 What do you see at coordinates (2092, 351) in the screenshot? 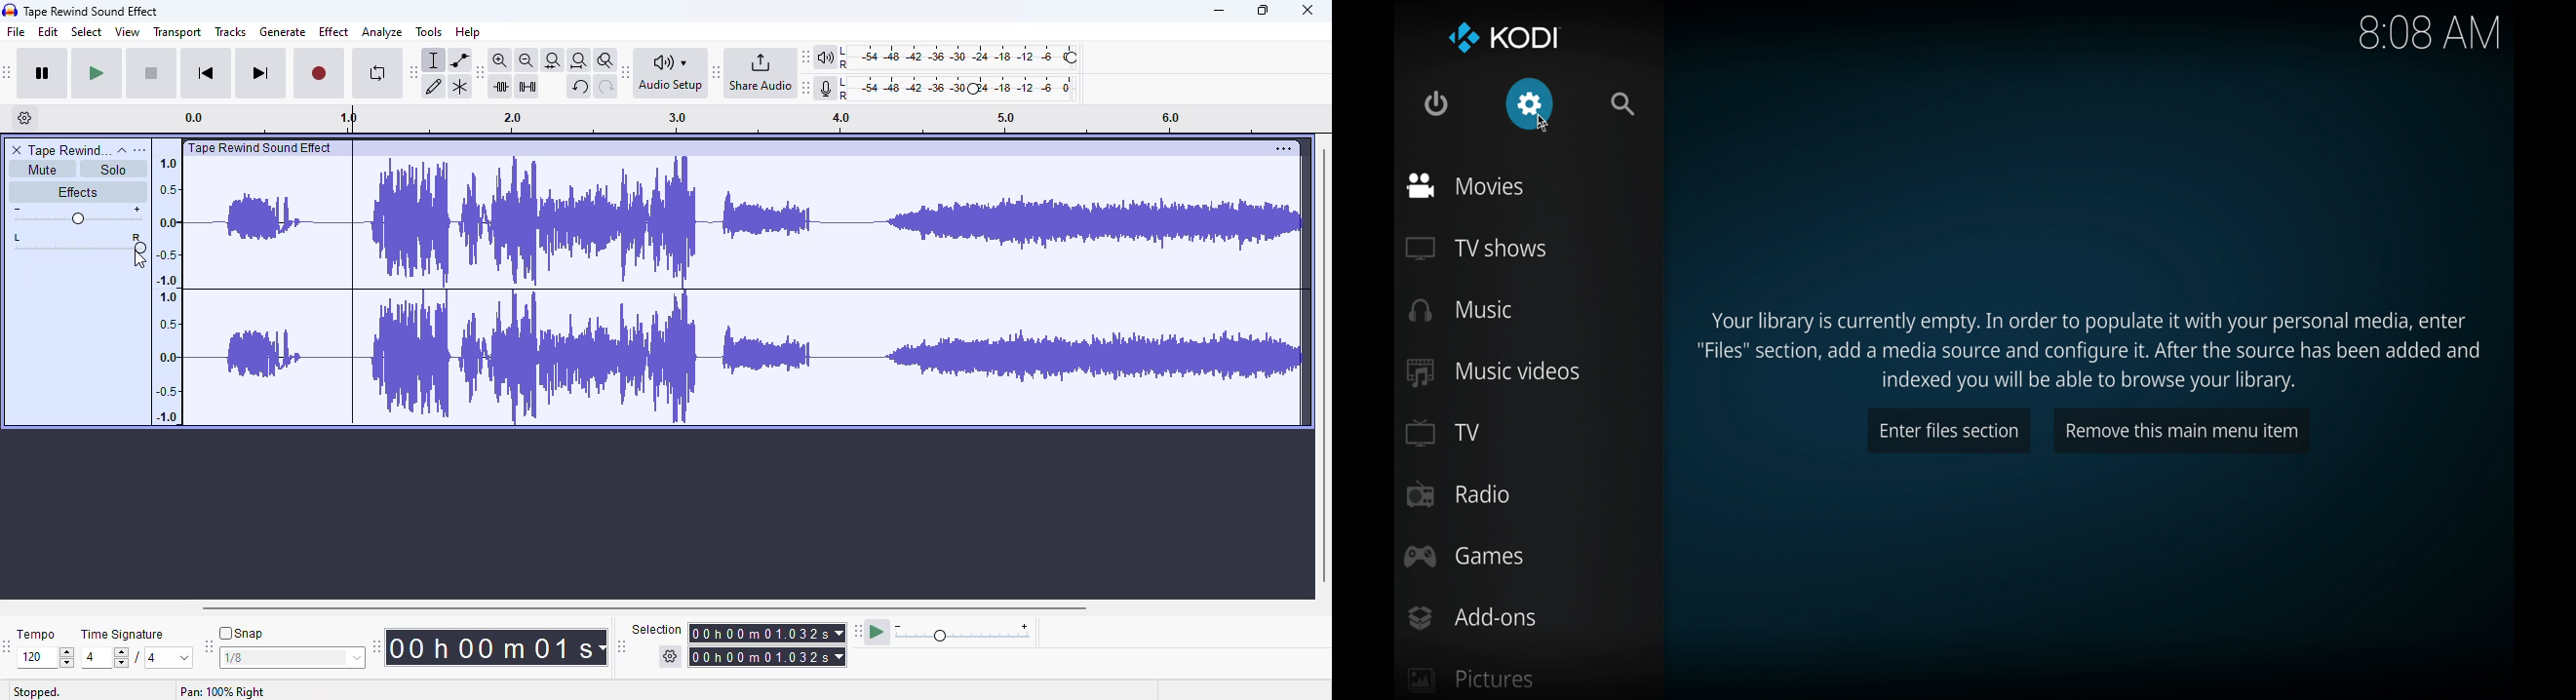
I see `Instructions to populate media library` at bounding box center [2092, 351].